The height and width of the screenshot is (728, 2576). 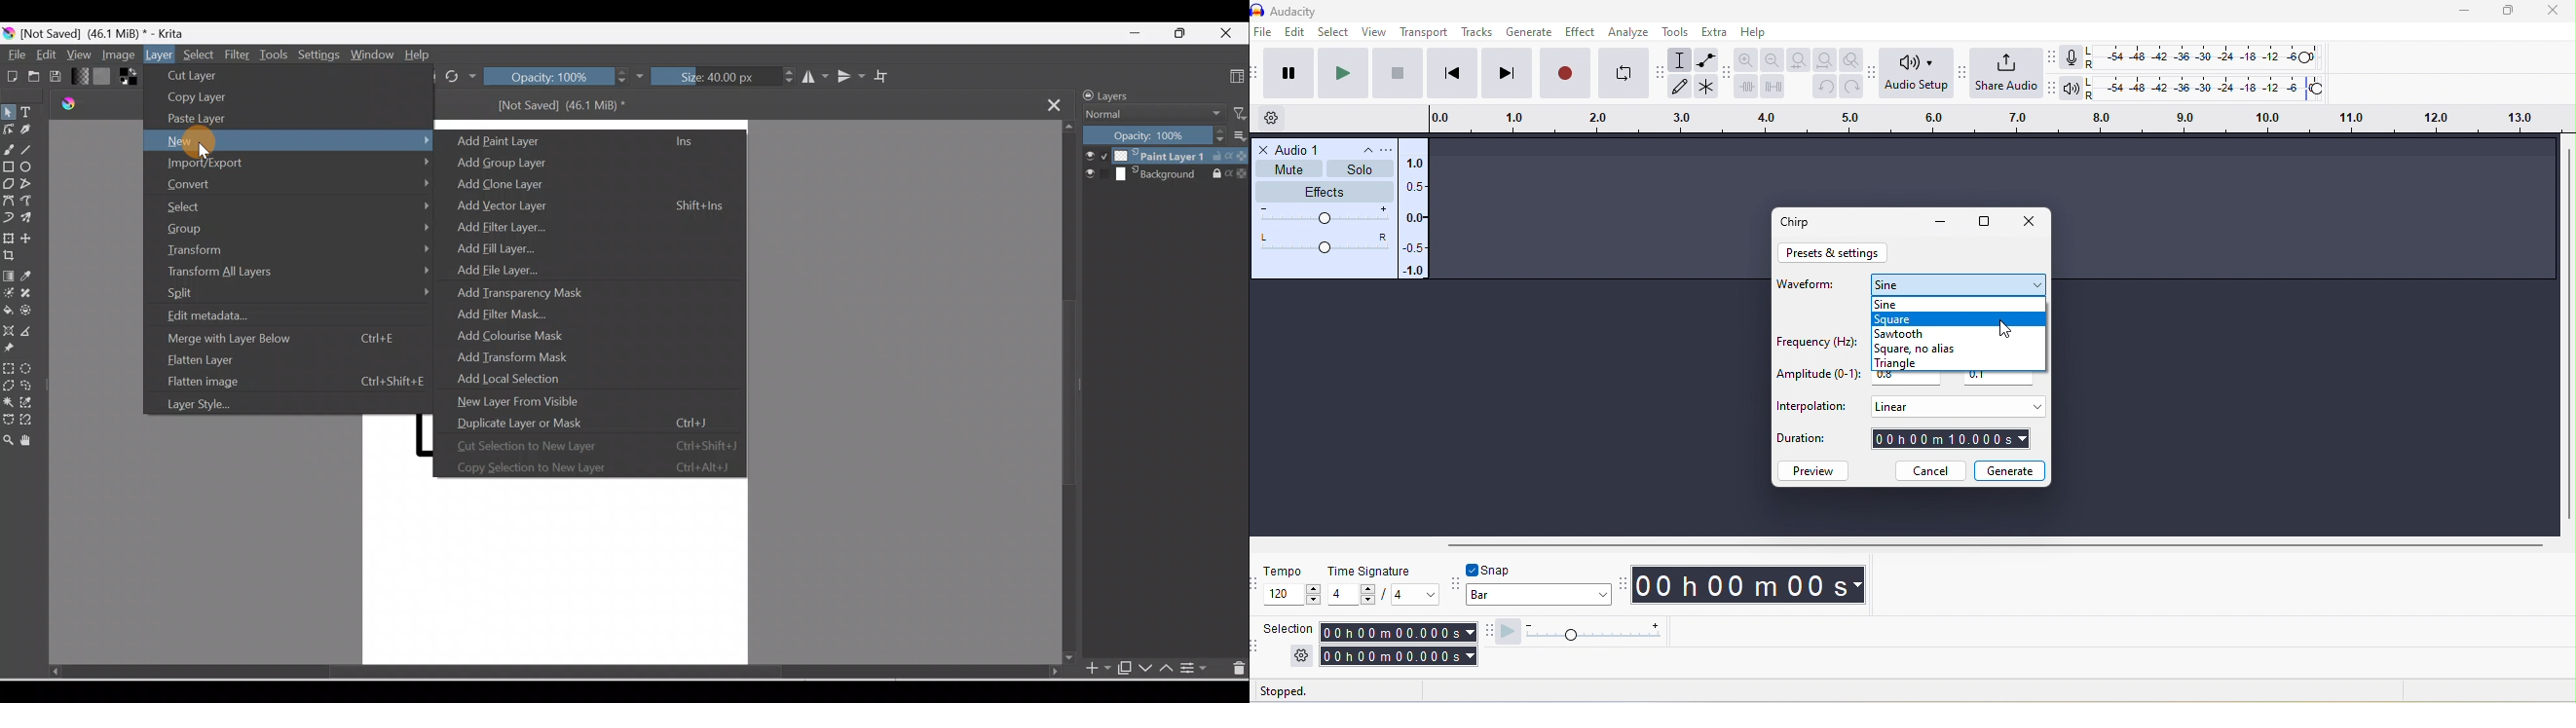 I want to click on Crop the image to an area, so click(x=11, y=256).